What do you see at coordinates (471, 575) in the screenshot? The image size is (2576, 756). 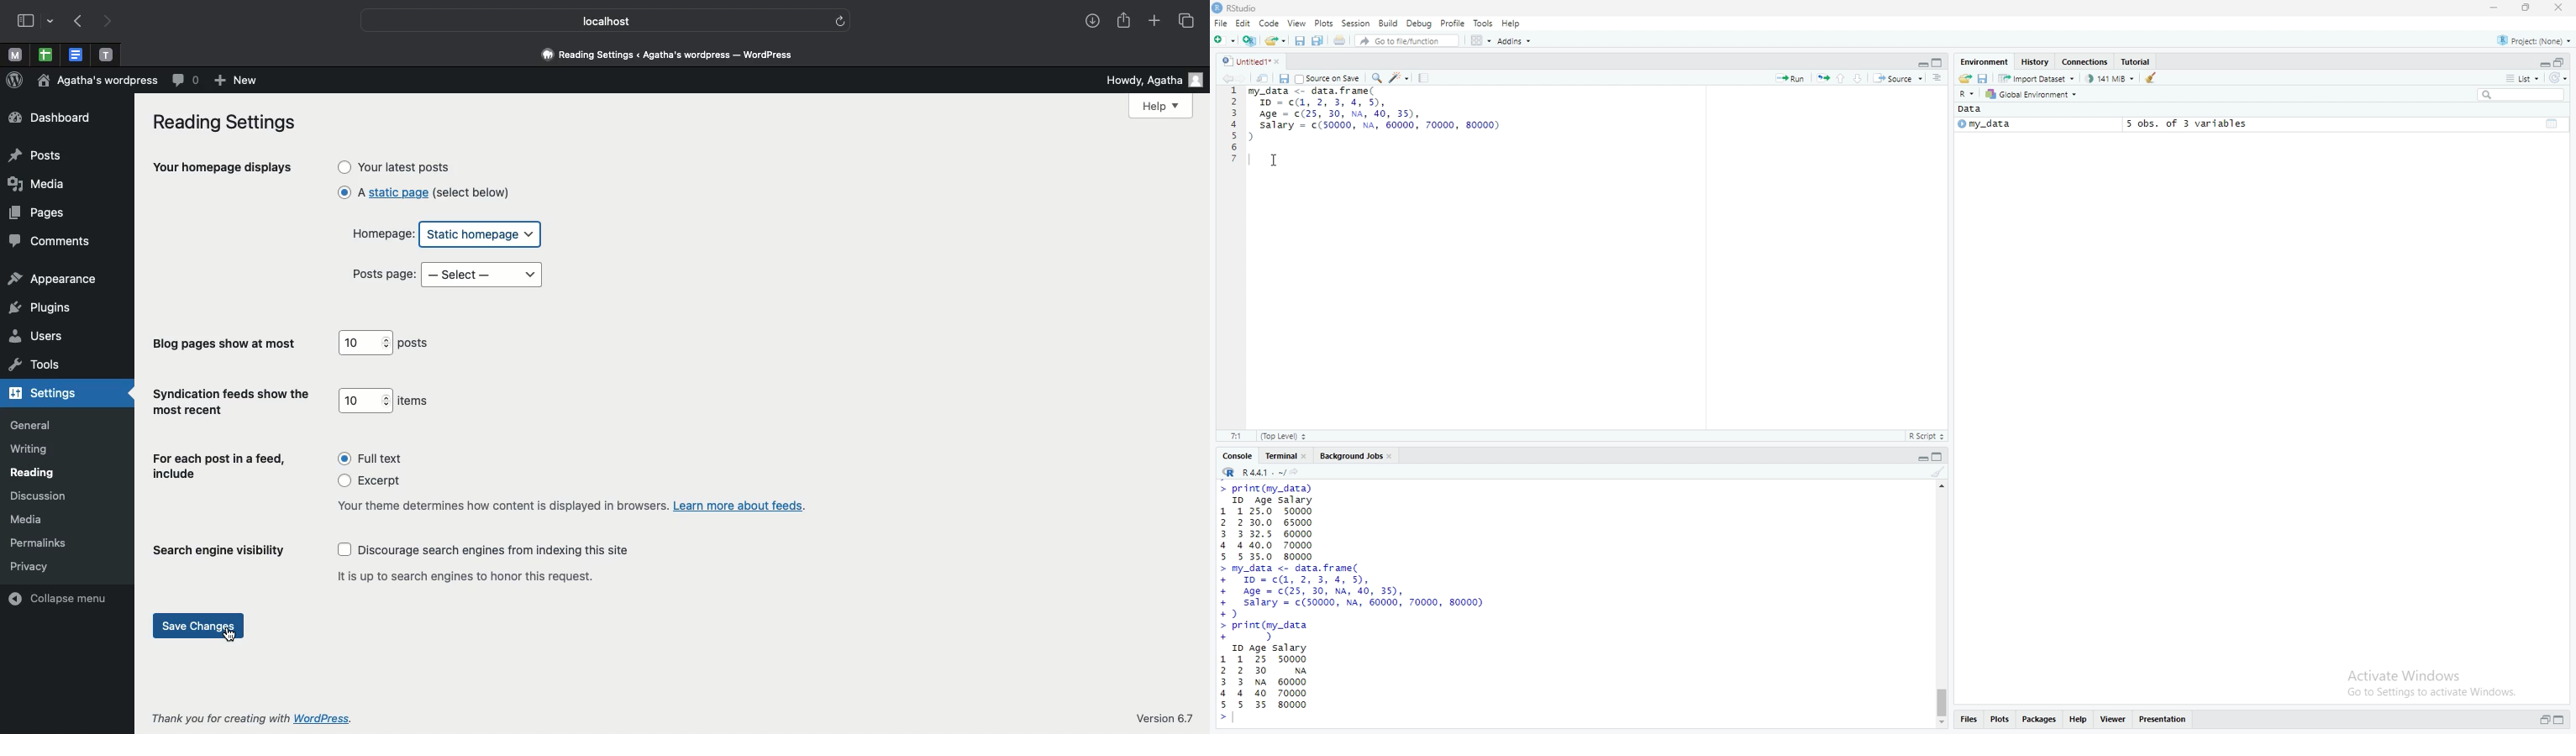 I see `It is up to search engines to honor this request` at bounding box center [471, 575].